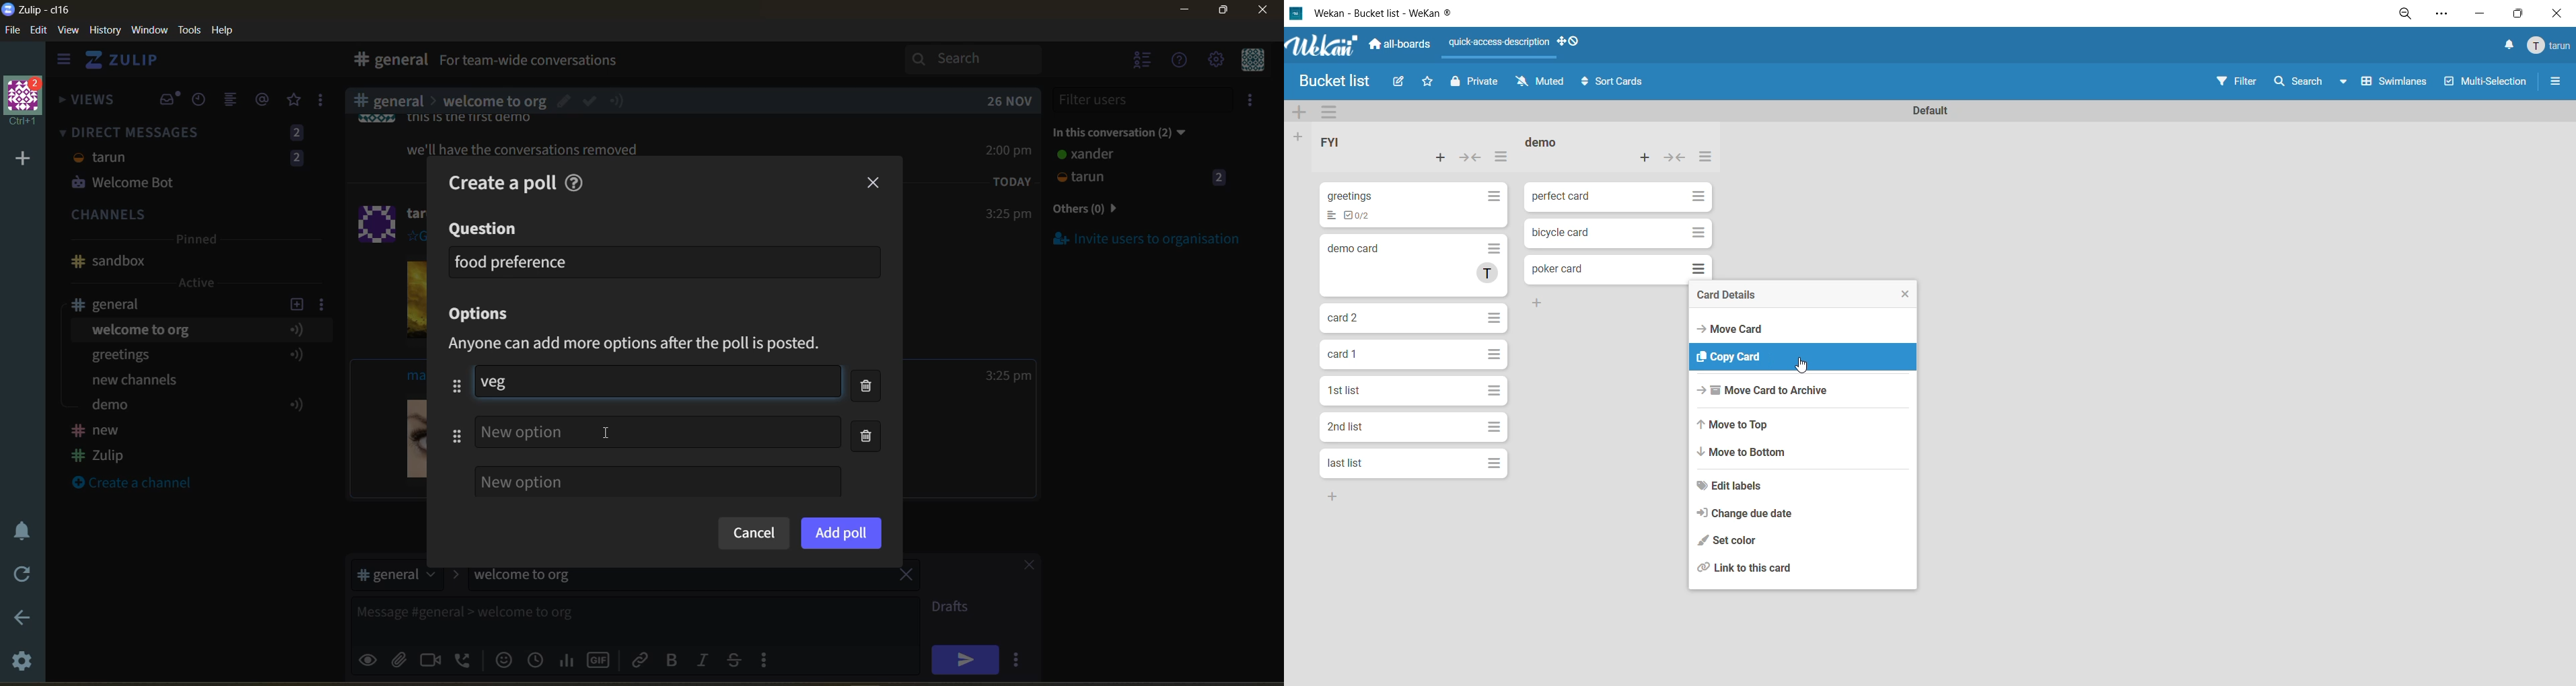 Image resolution: width=2576 pixels, height=700 pixels. What do you see at coordinates (193, 370) in the screenshot?
I see `topics` at bounding box center [193, 370].